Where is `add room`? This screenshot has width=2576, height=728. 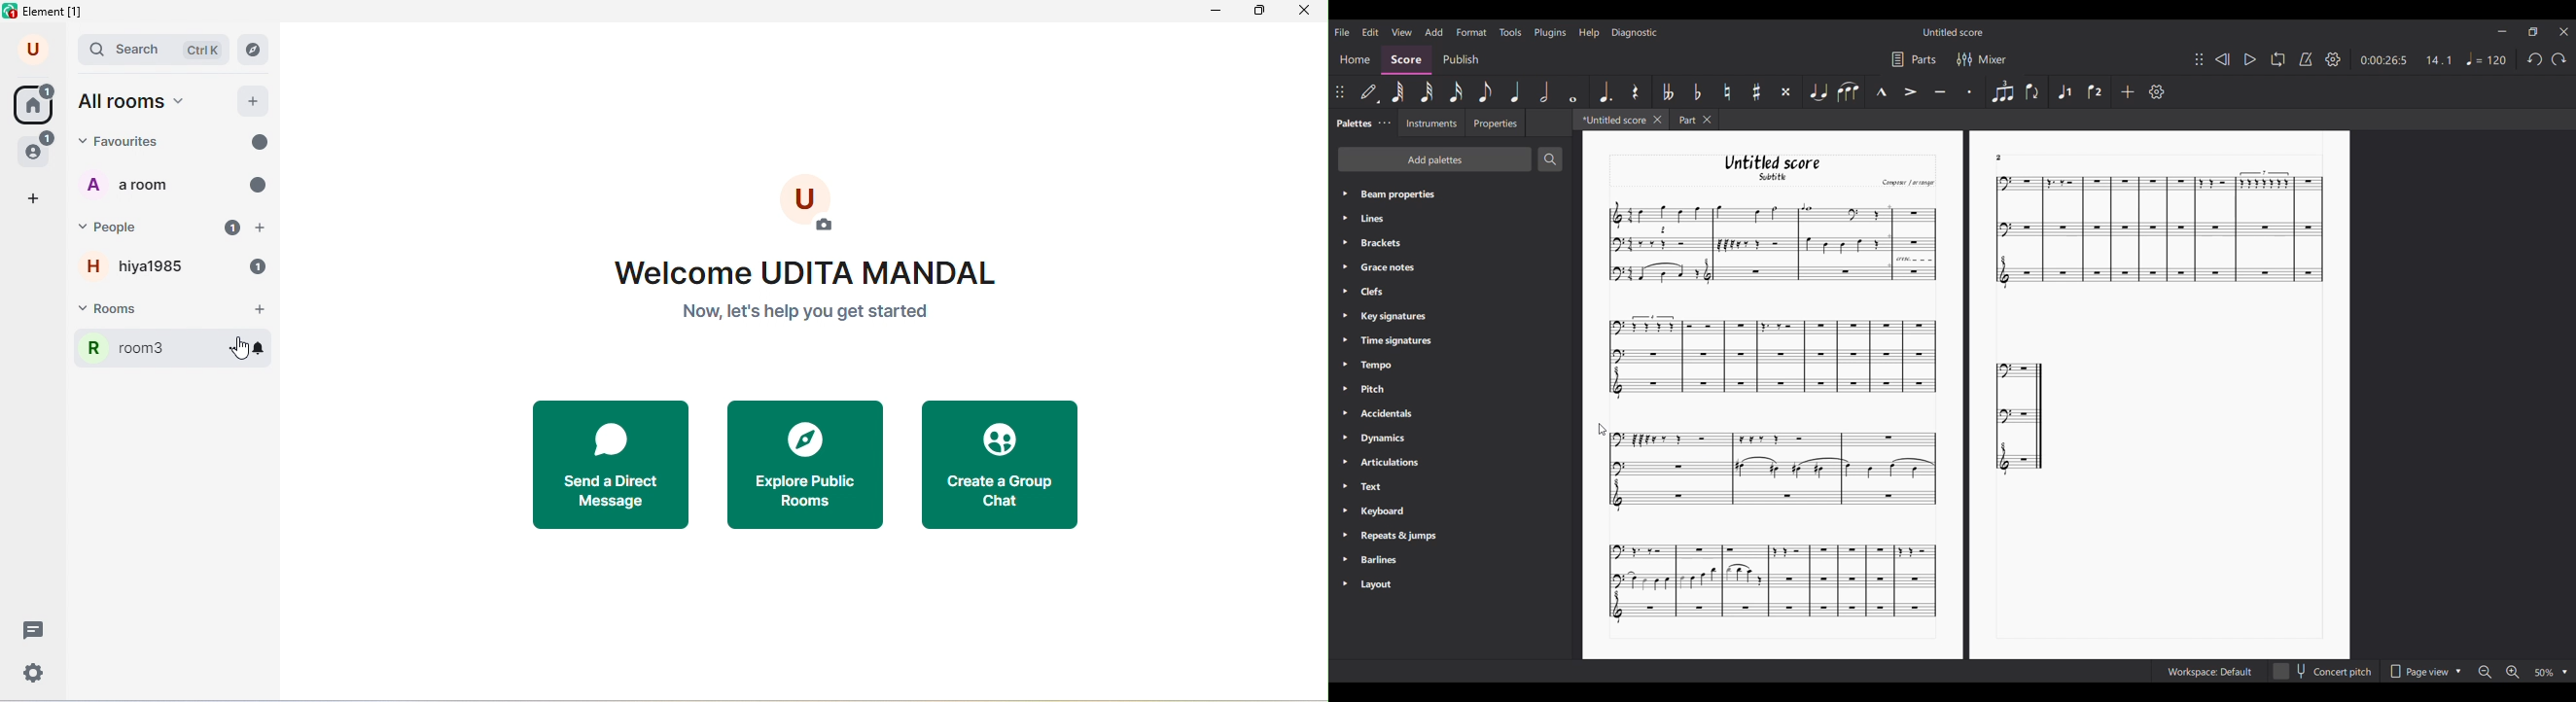 add room is located at coordinates (260, 310).